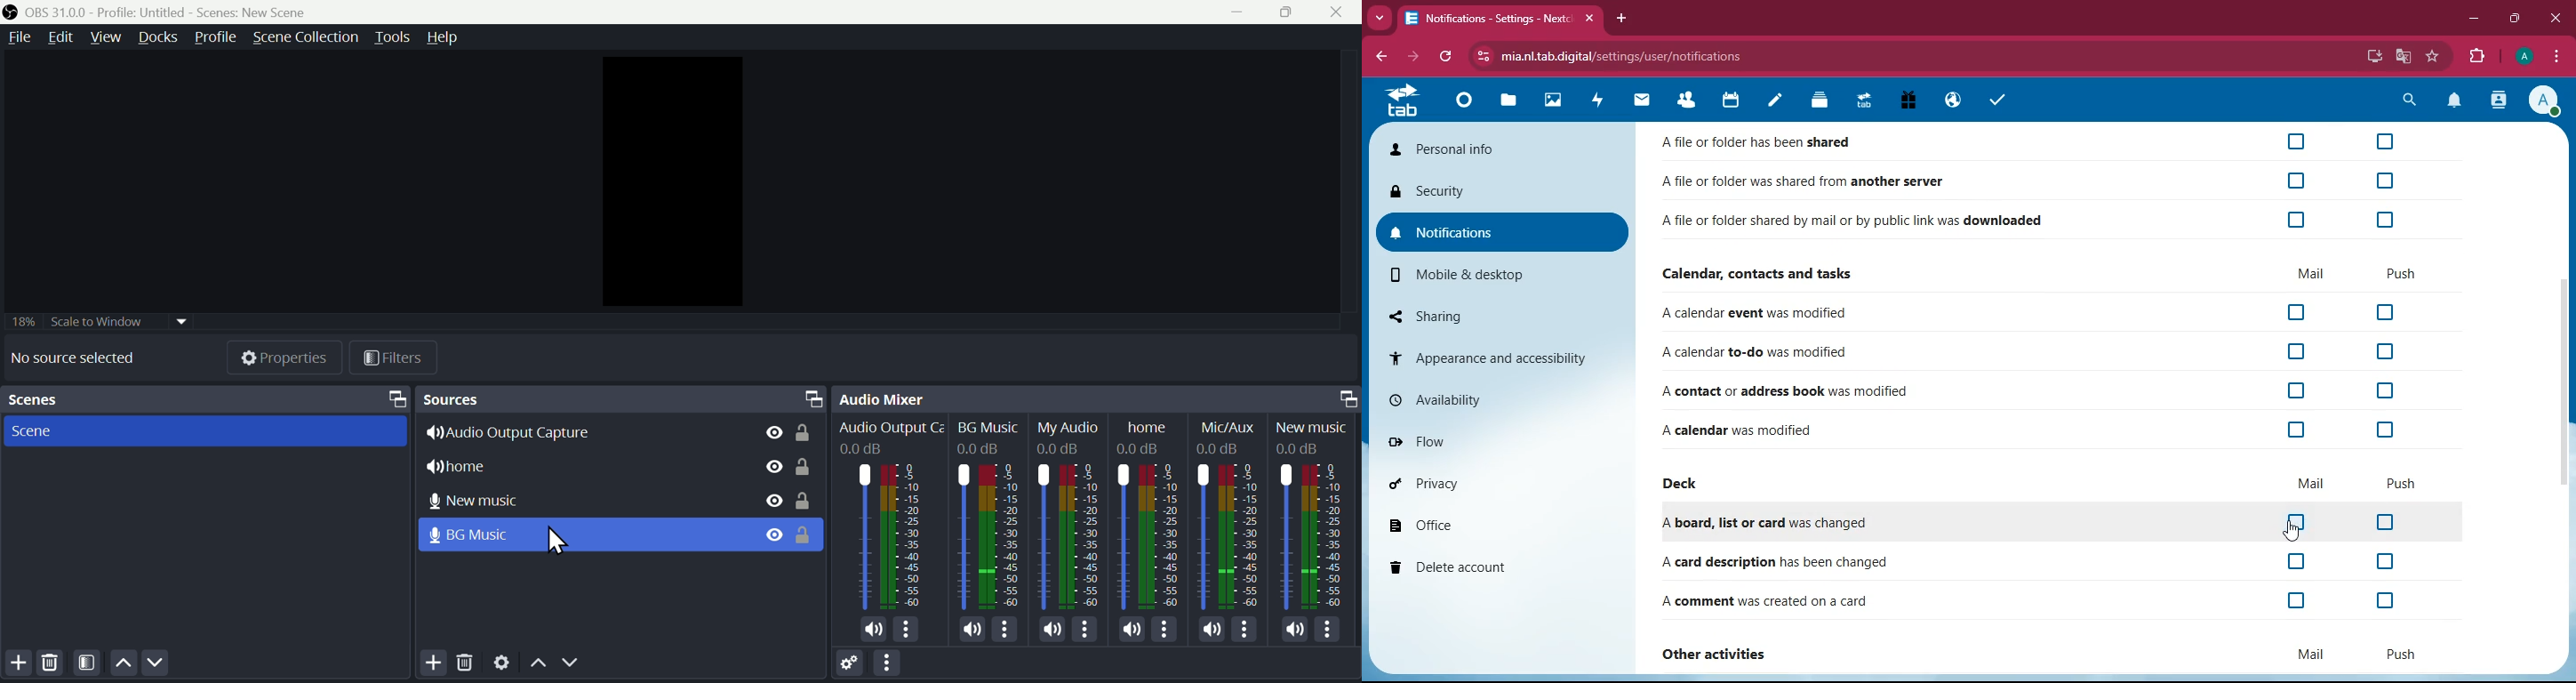  What do you see at coordinates (1801, 177) in the screenshot?
I see `Afile or folder was shared from another server` at bounding box center [1801, 177].